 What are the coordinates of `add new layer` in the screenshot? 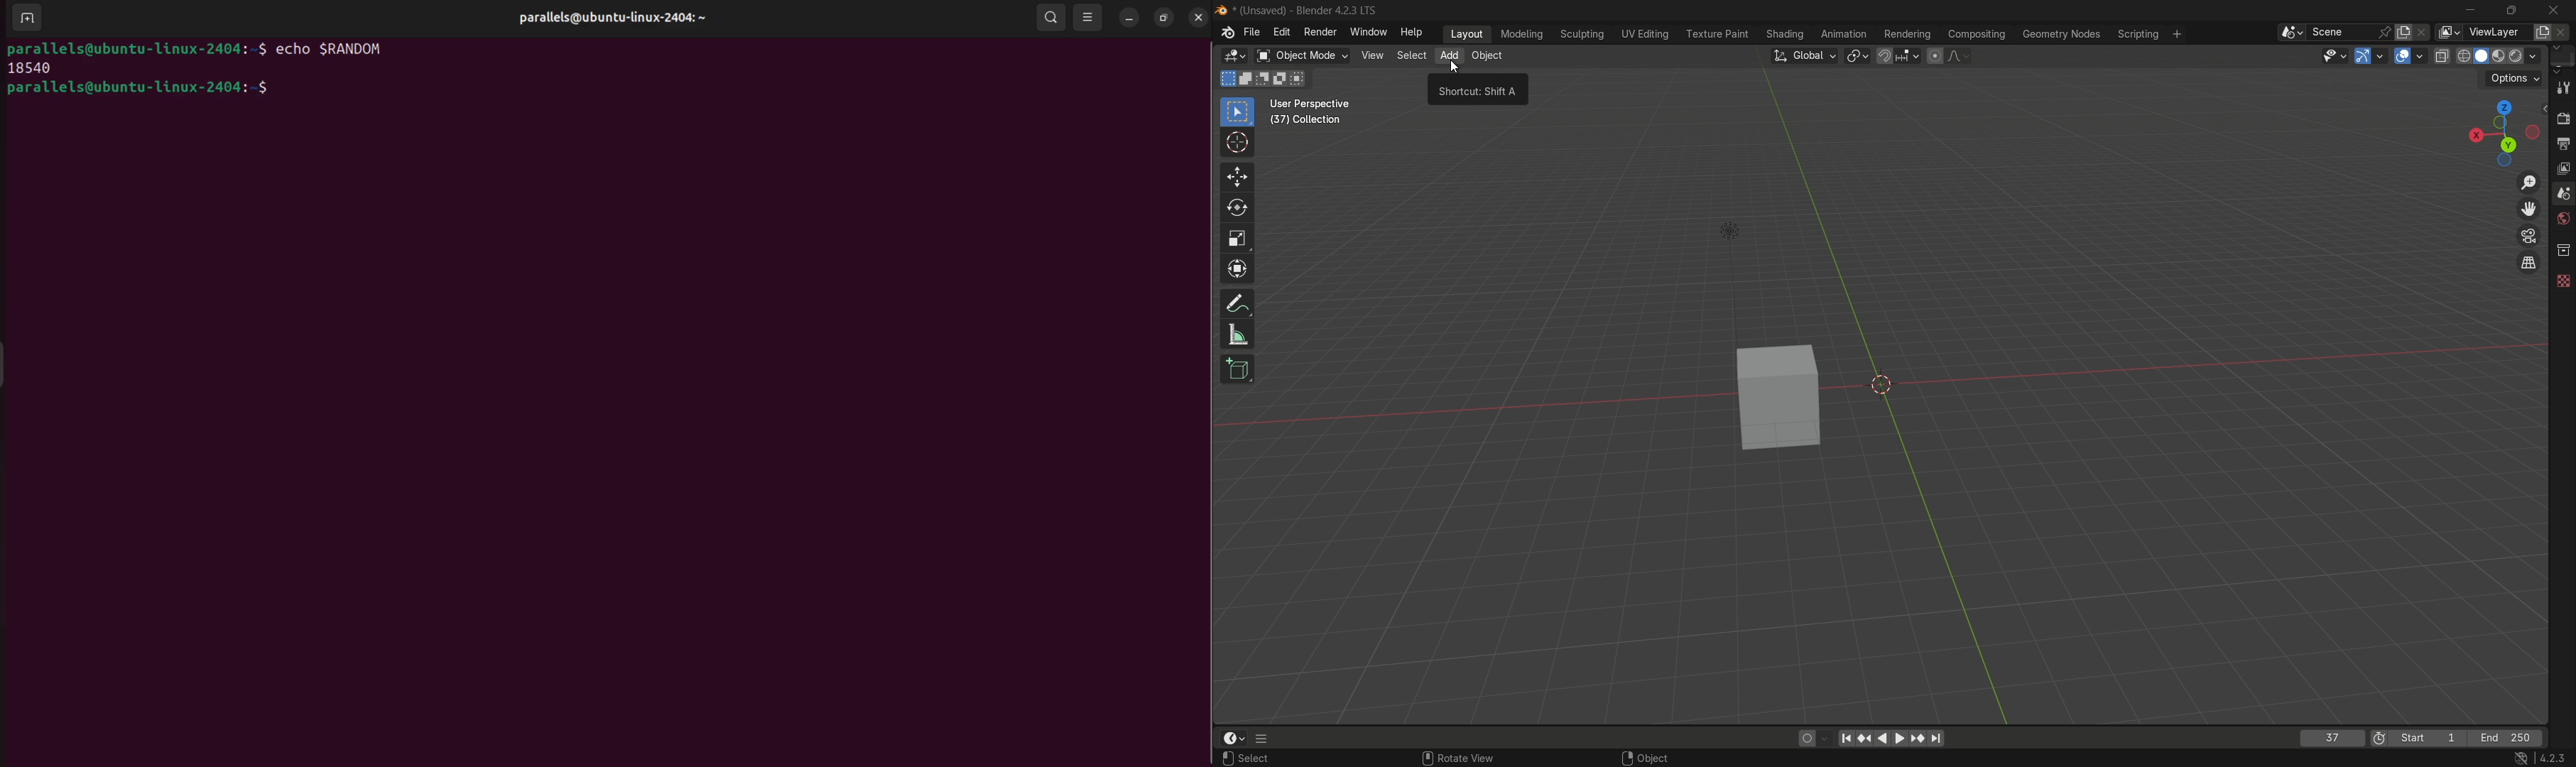 It's located at (2543, 32).